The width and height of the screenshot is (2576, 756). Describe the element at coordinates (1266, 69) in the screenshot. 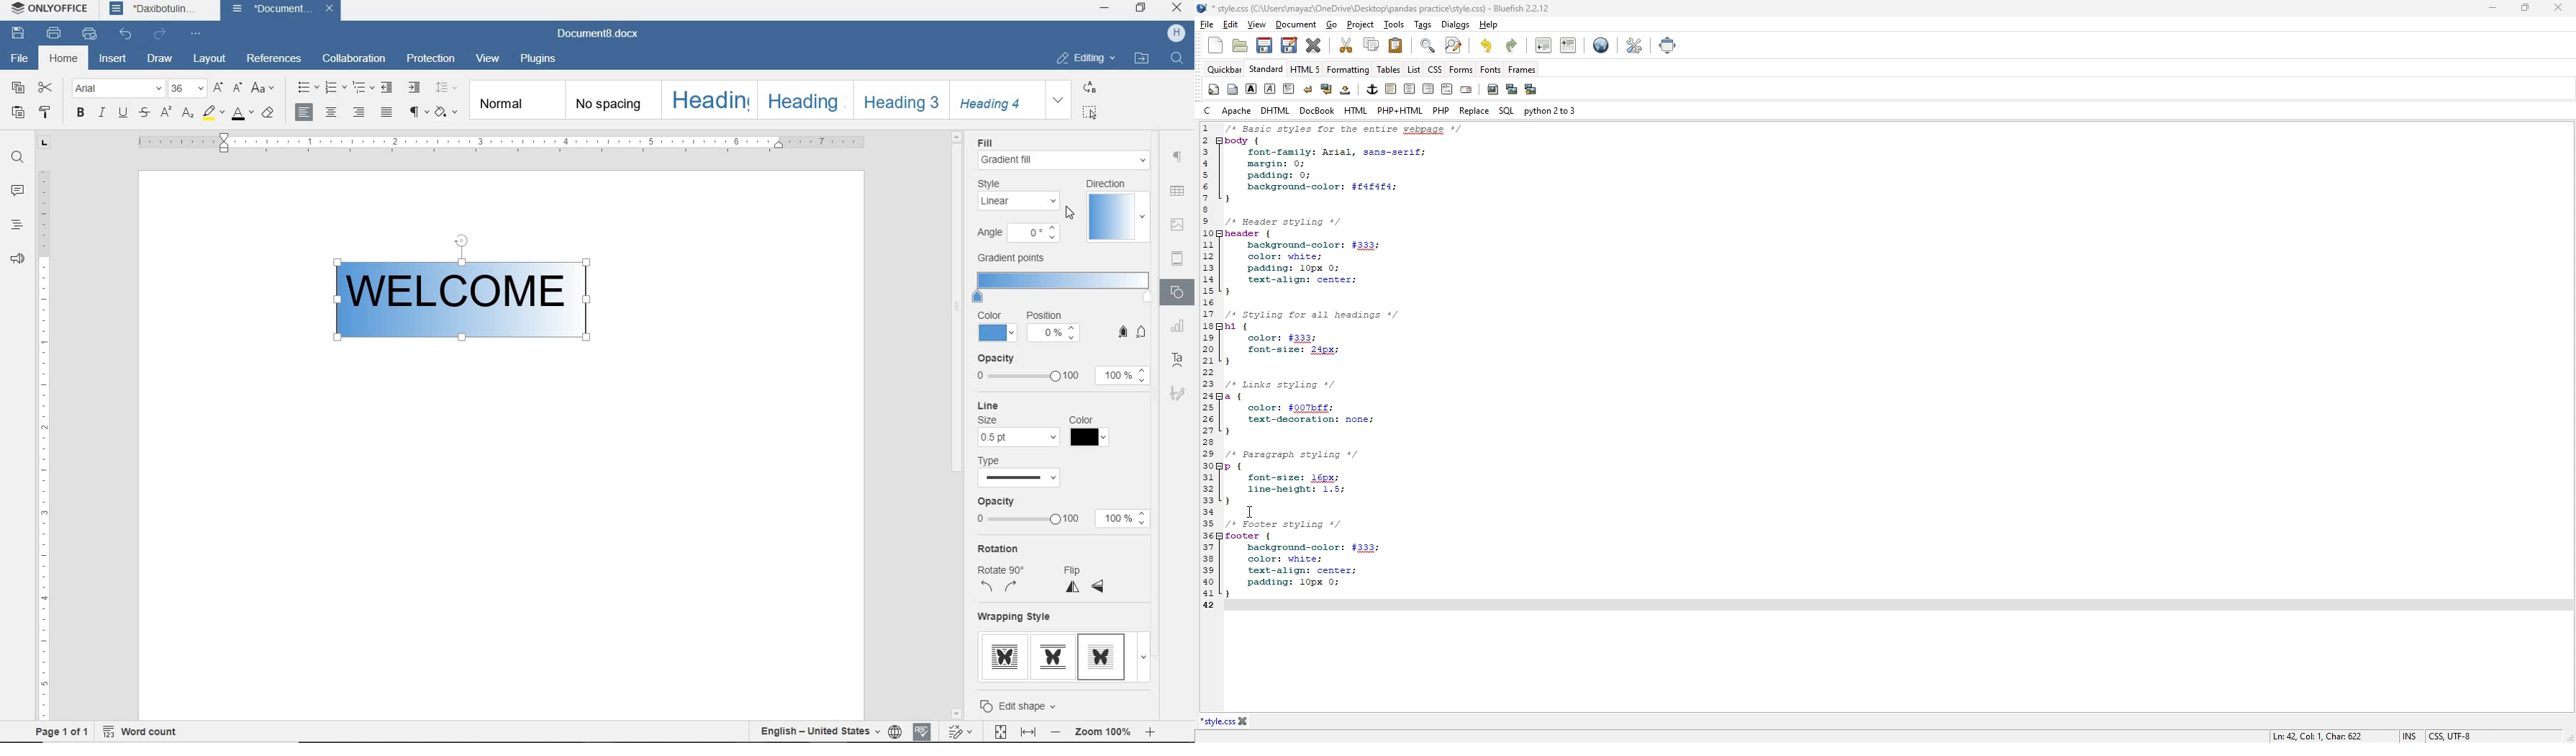

I see `standard` at that location.